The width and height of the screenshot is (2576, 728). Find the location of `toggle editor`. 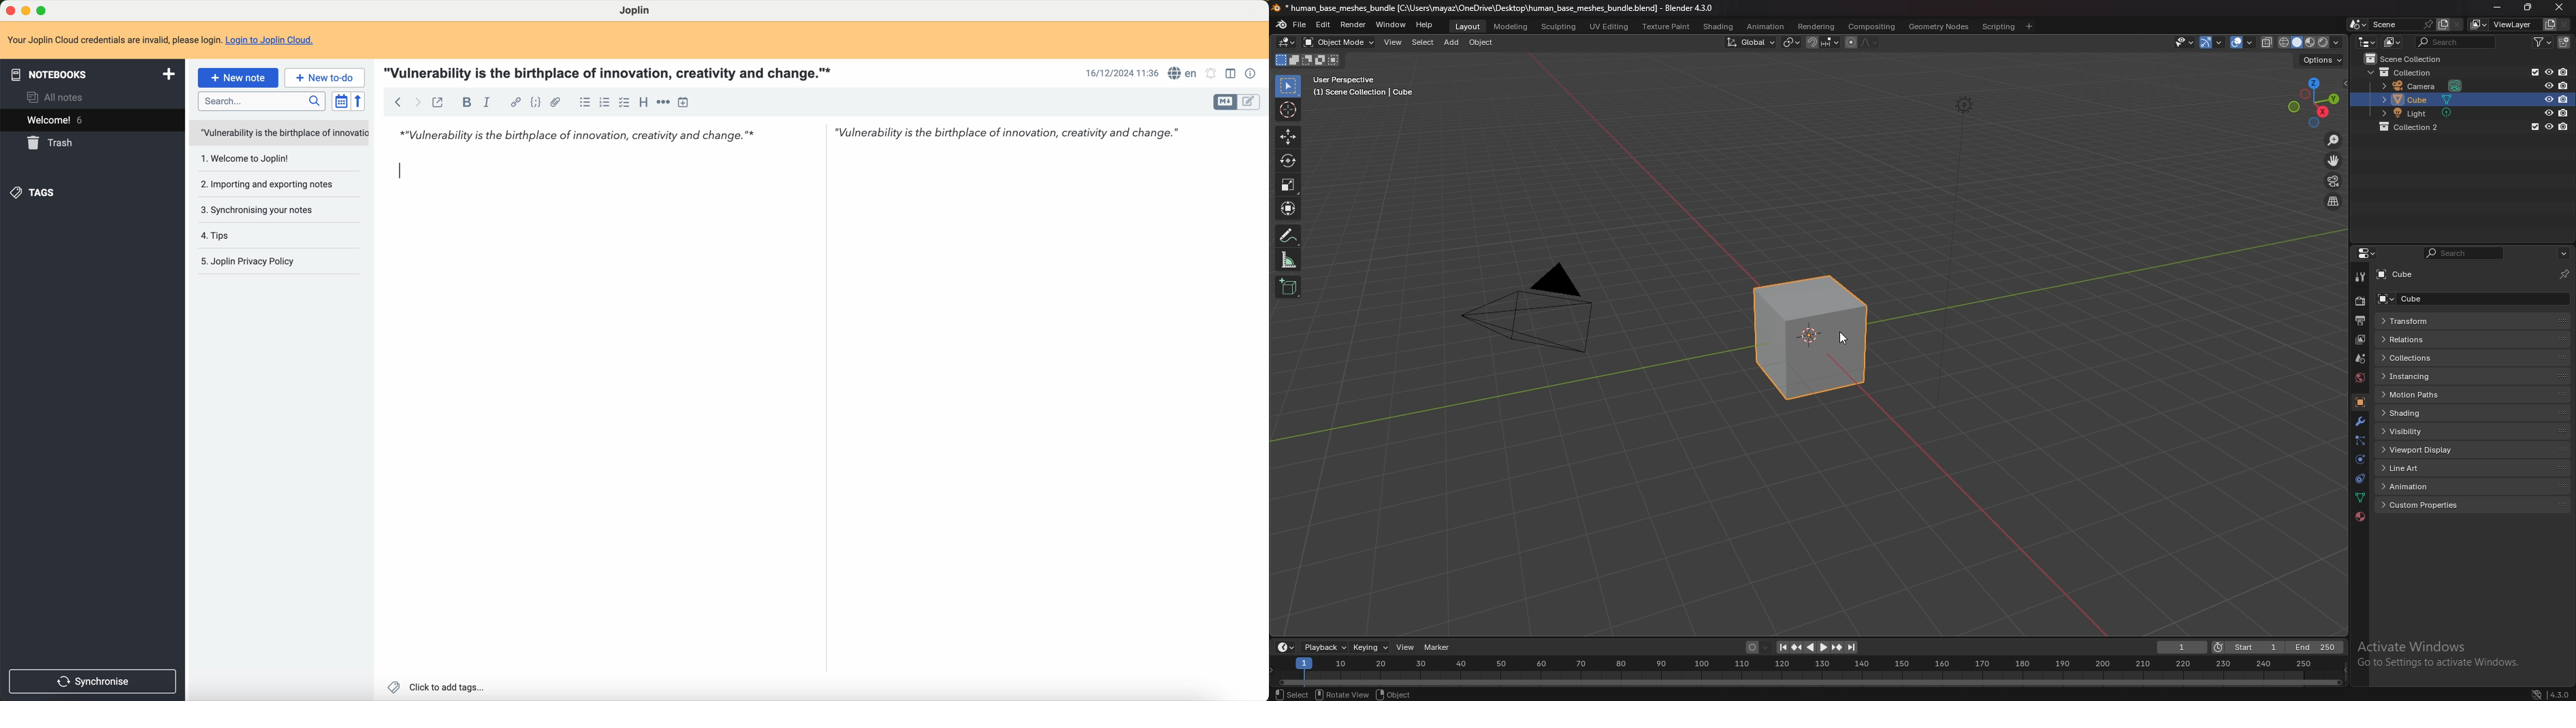

toggle editor is located at coordinates (1223, 102).